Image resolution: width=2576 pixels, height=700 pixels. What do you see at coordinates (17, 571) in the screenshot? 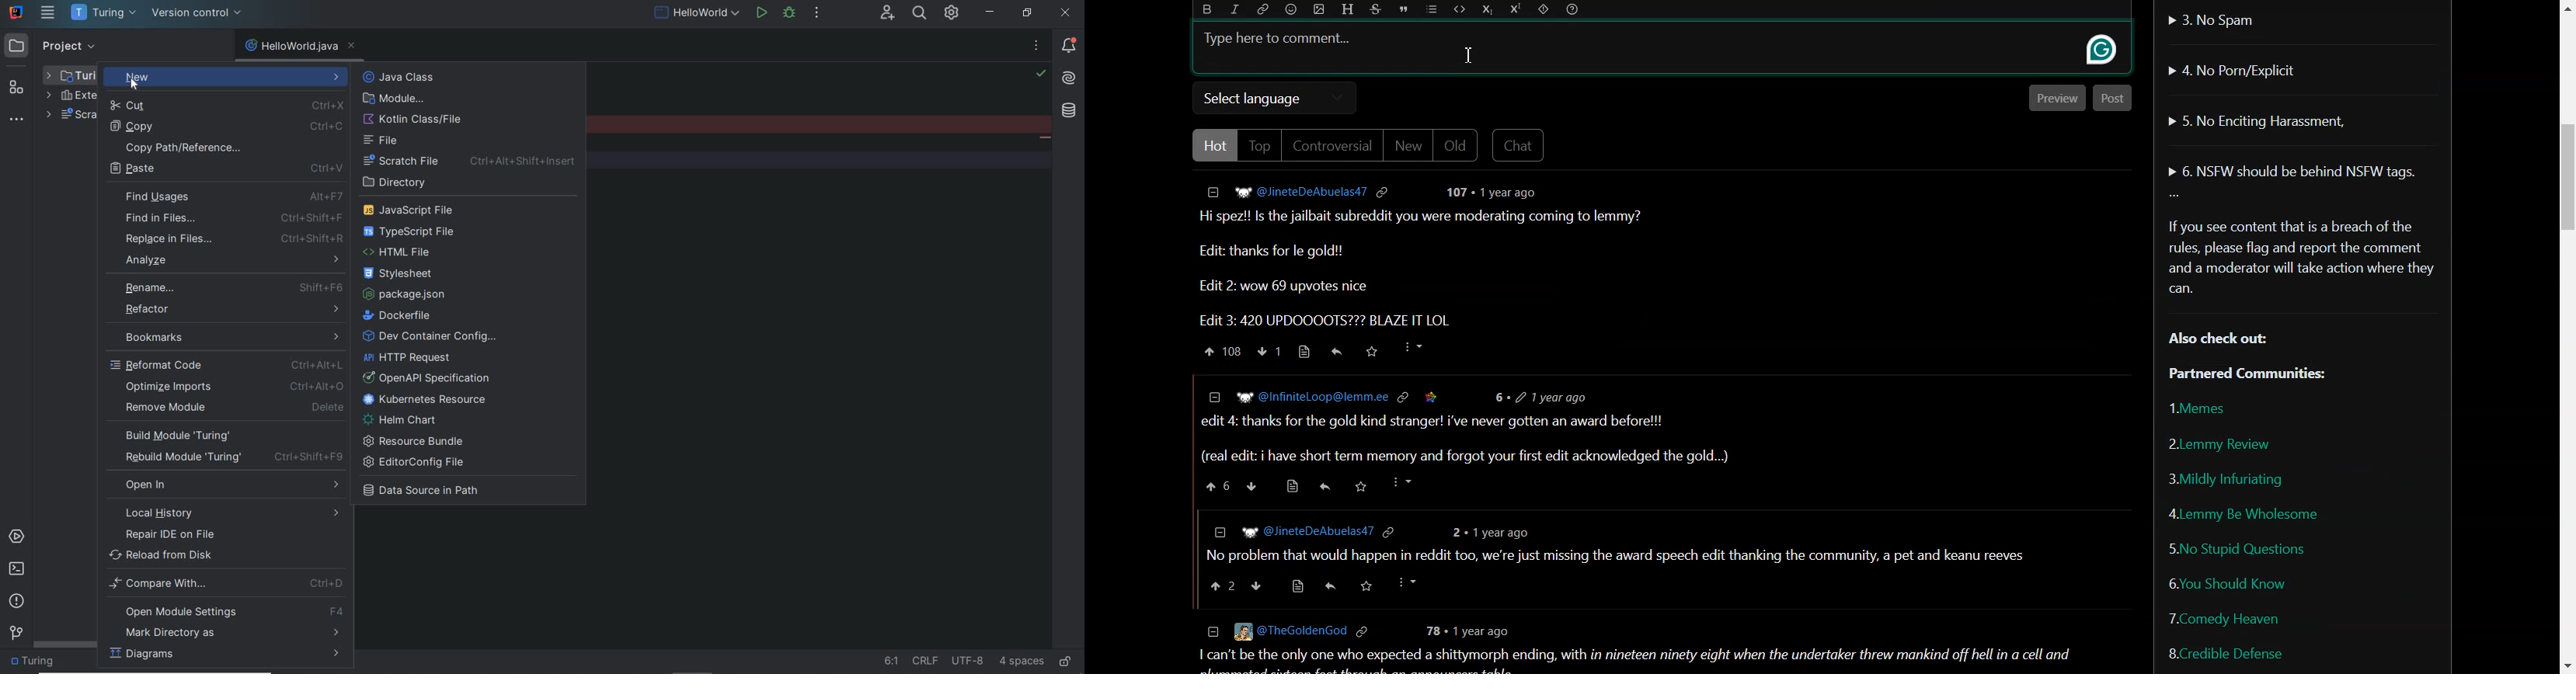
I see `terminal` at bounding box center [17, 571].